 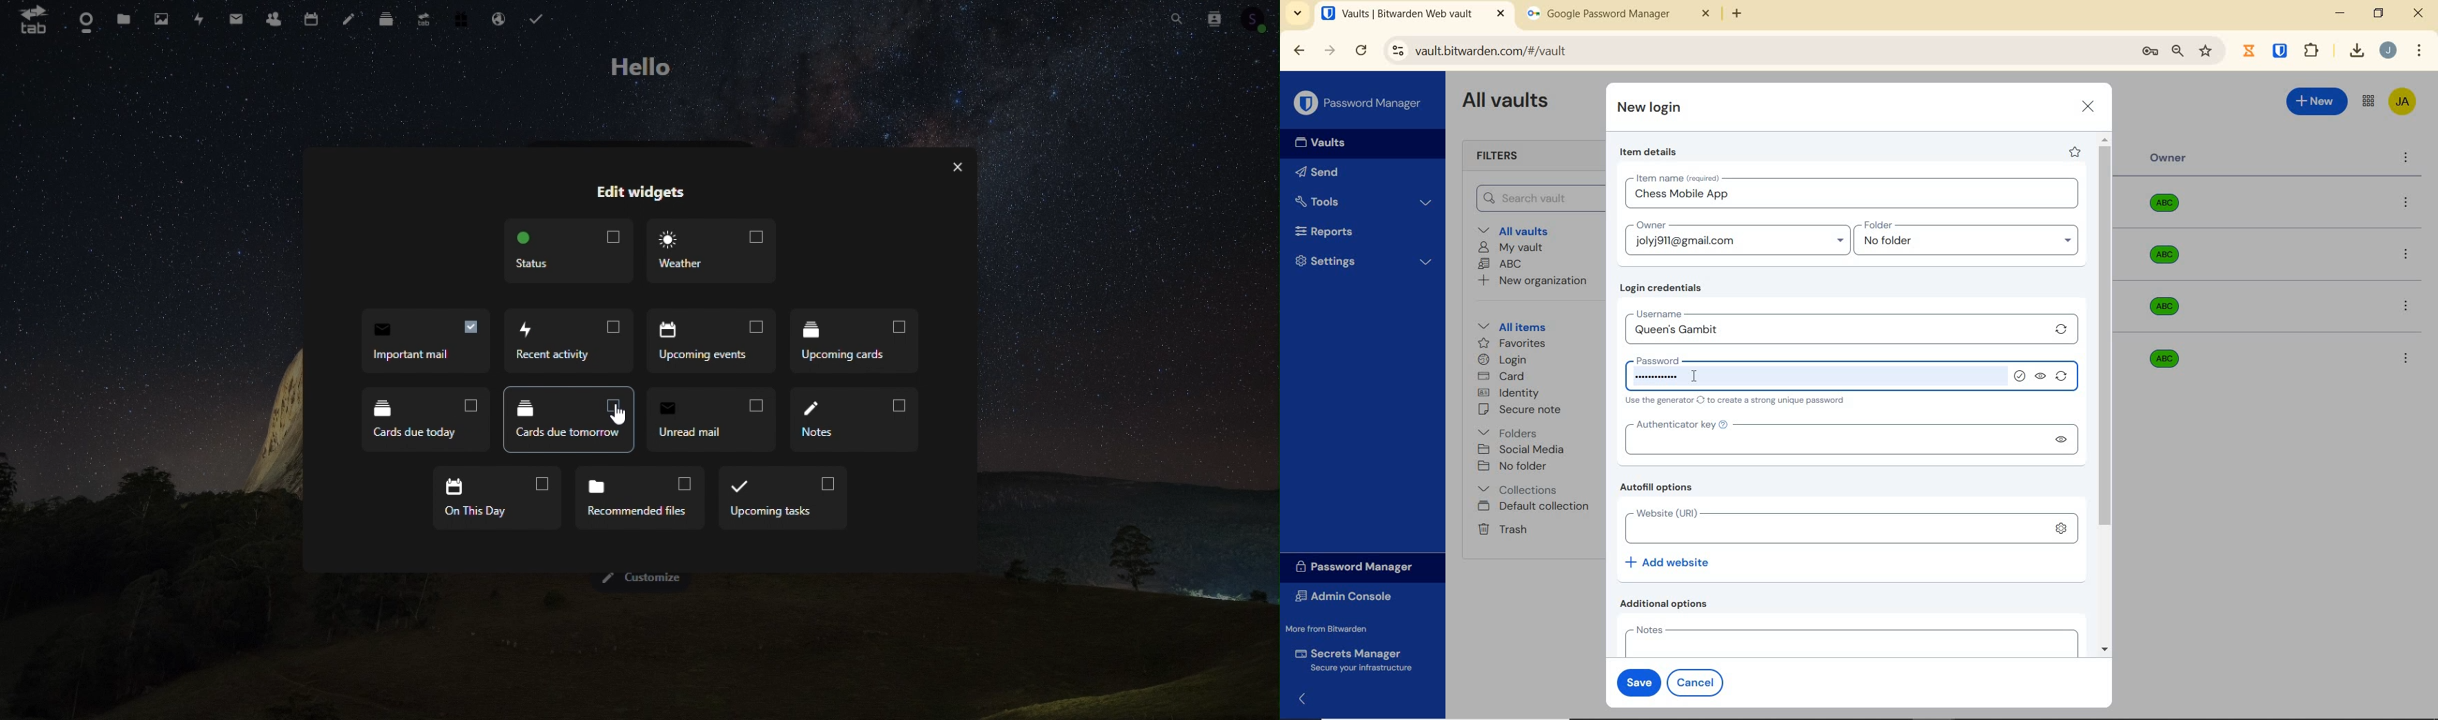 What do you see at coordinates (1740, 243) in the screenshot?
I see `jolyj91@gmail.com` at bounding box center [1740, 243].